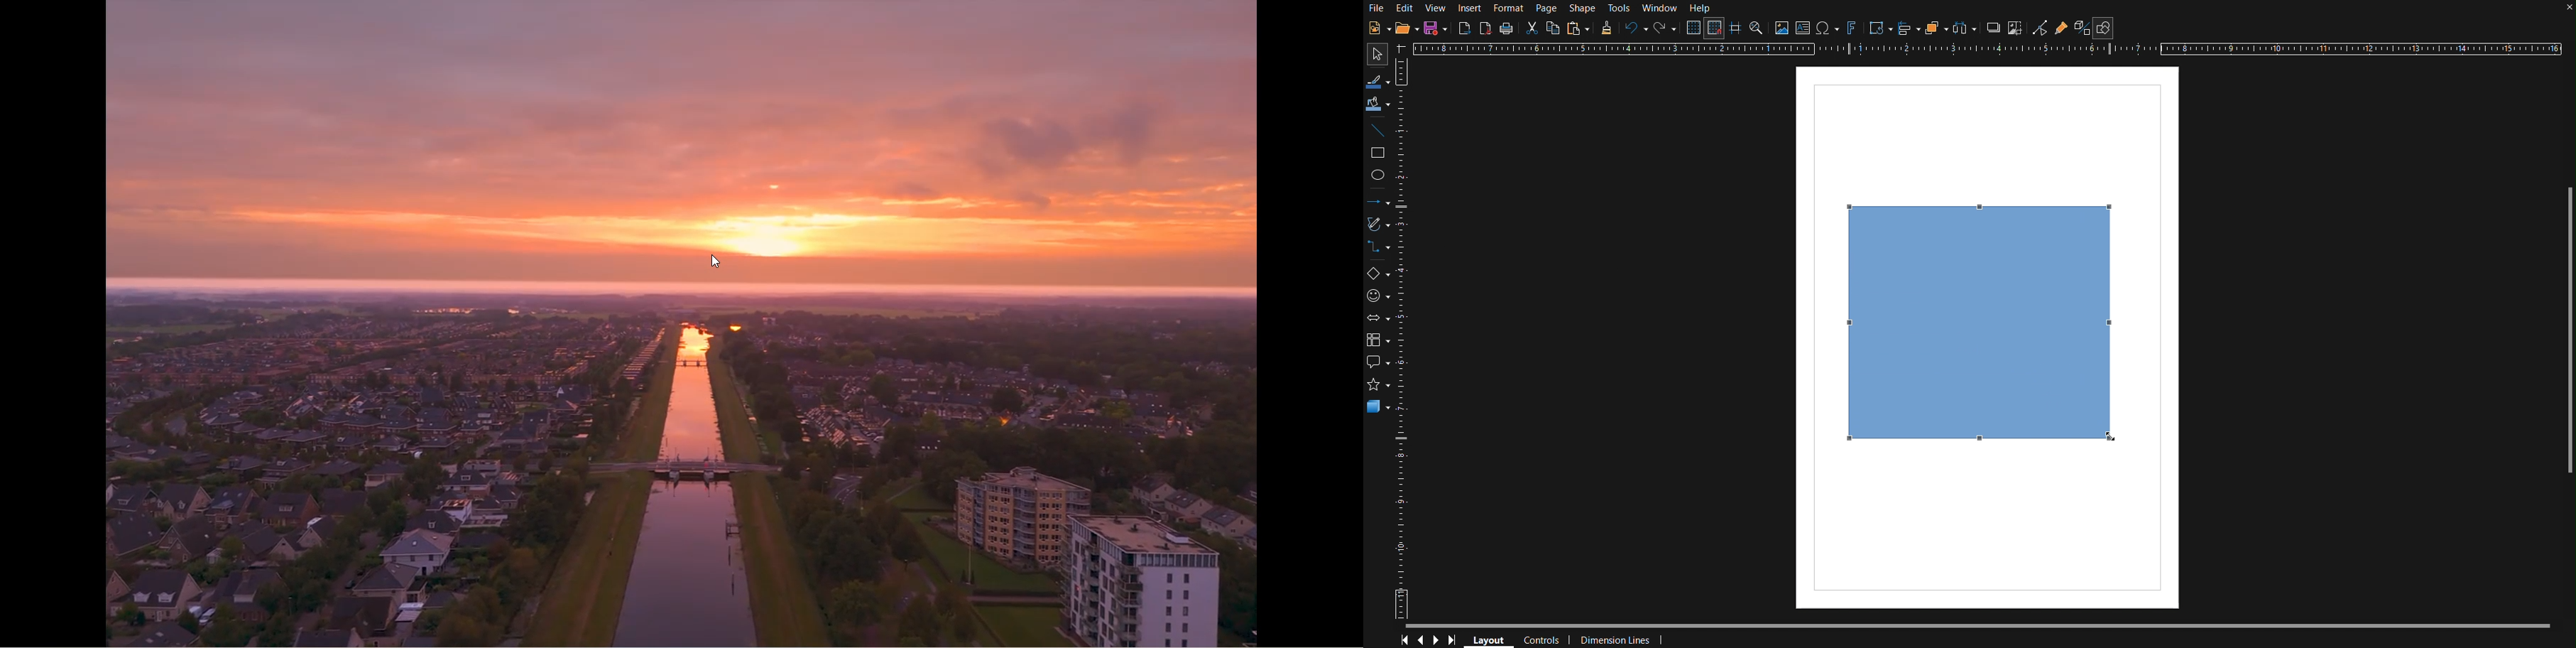  Describe the element at coordinates (1937, 27) in the screenshot. I see `Arrange` at that location.